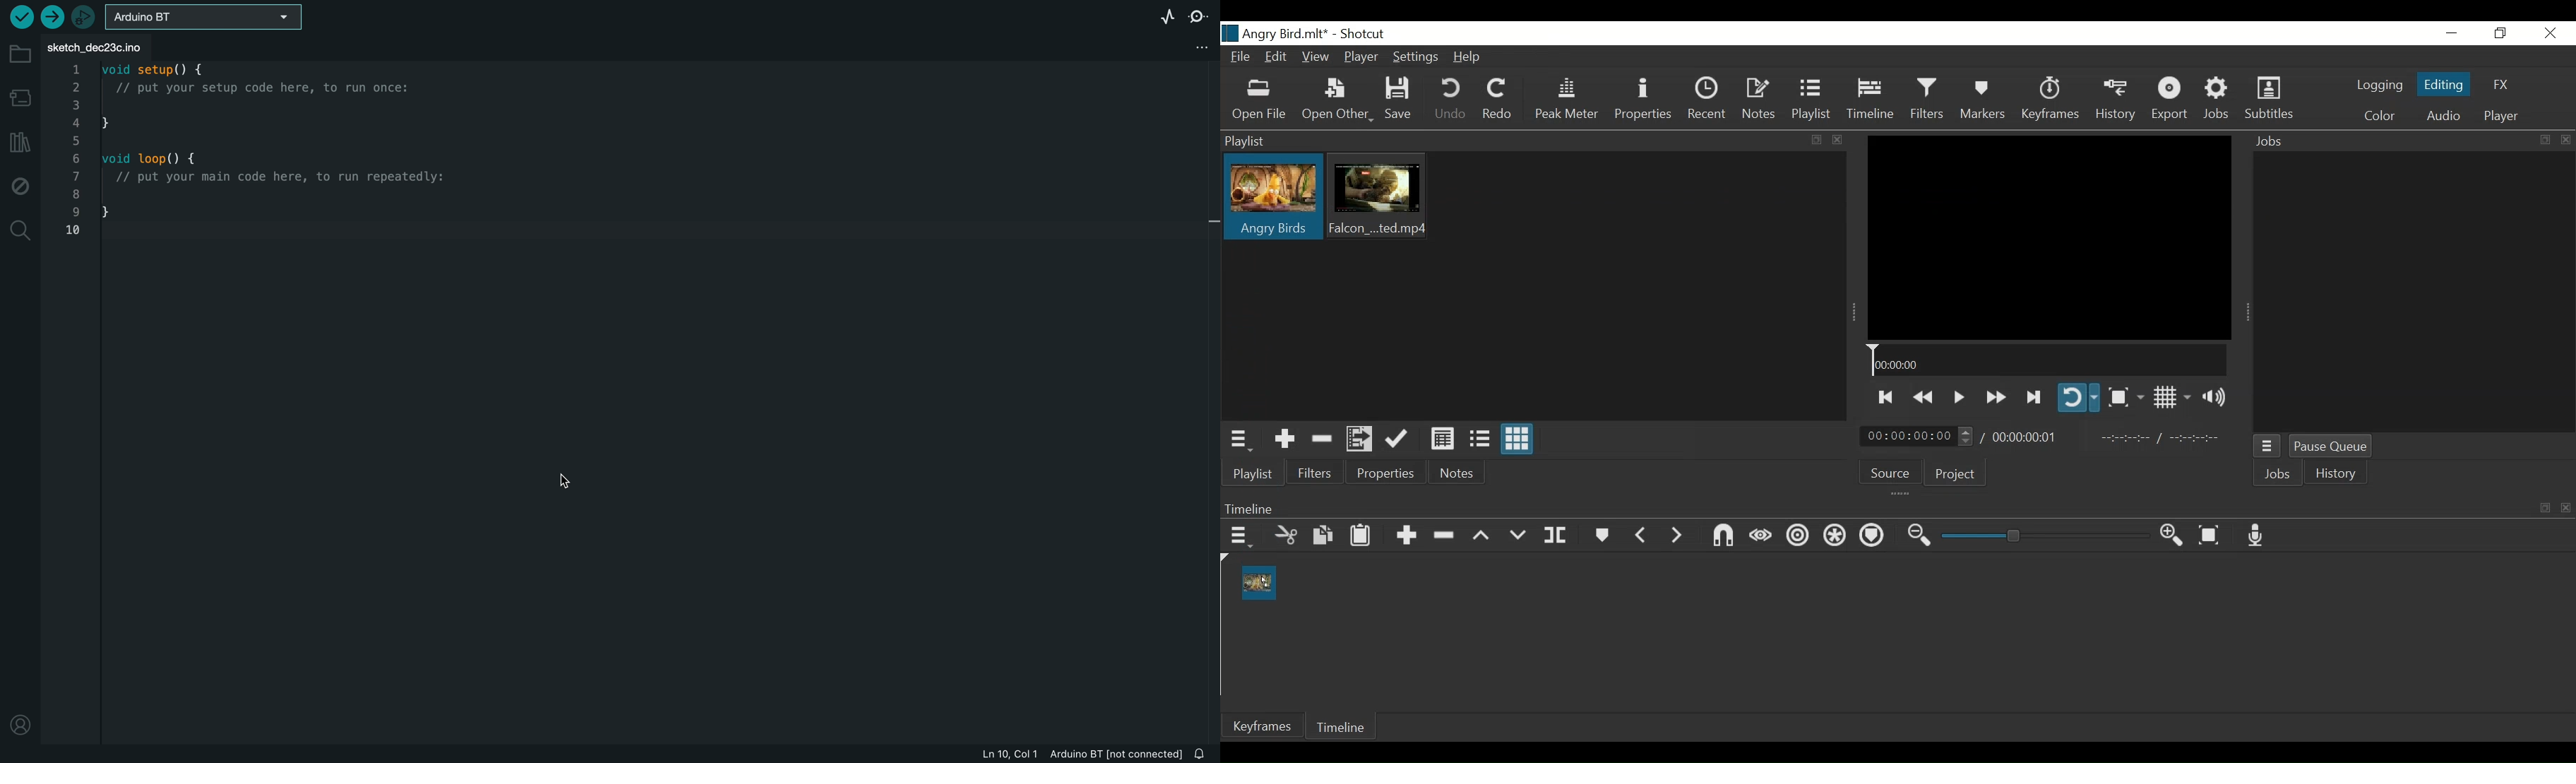  I want to click on Skip to the next point, so click(2032, 396).